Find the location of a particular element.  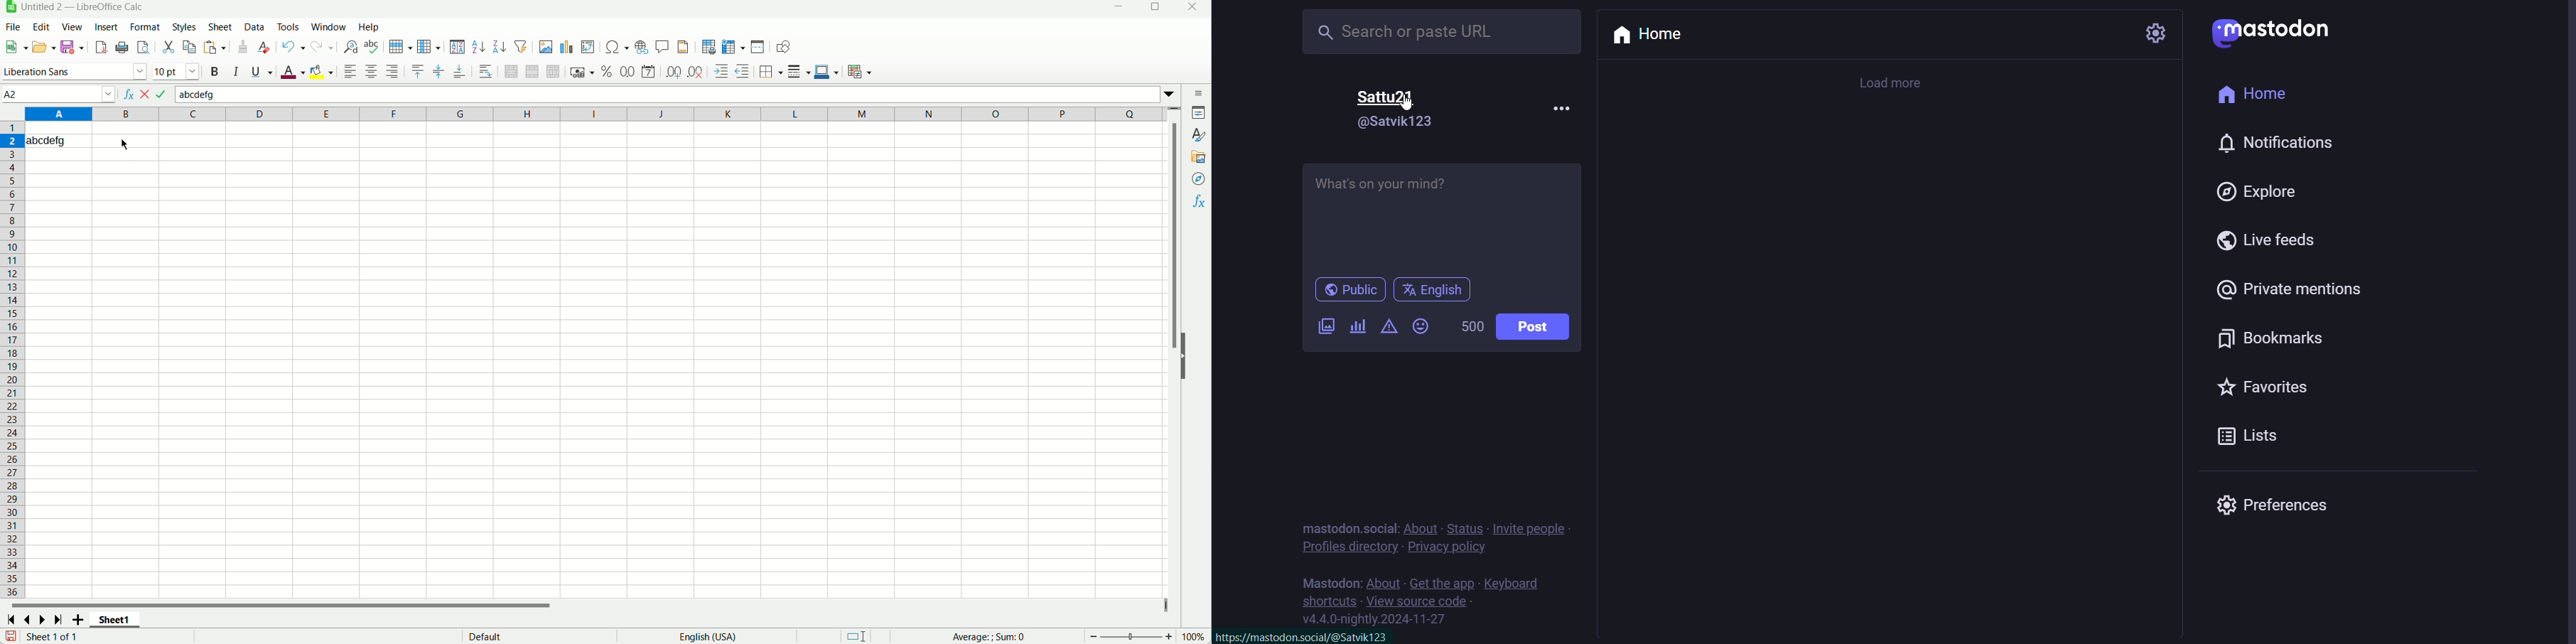

spelling is located at coordinates (371, 47).